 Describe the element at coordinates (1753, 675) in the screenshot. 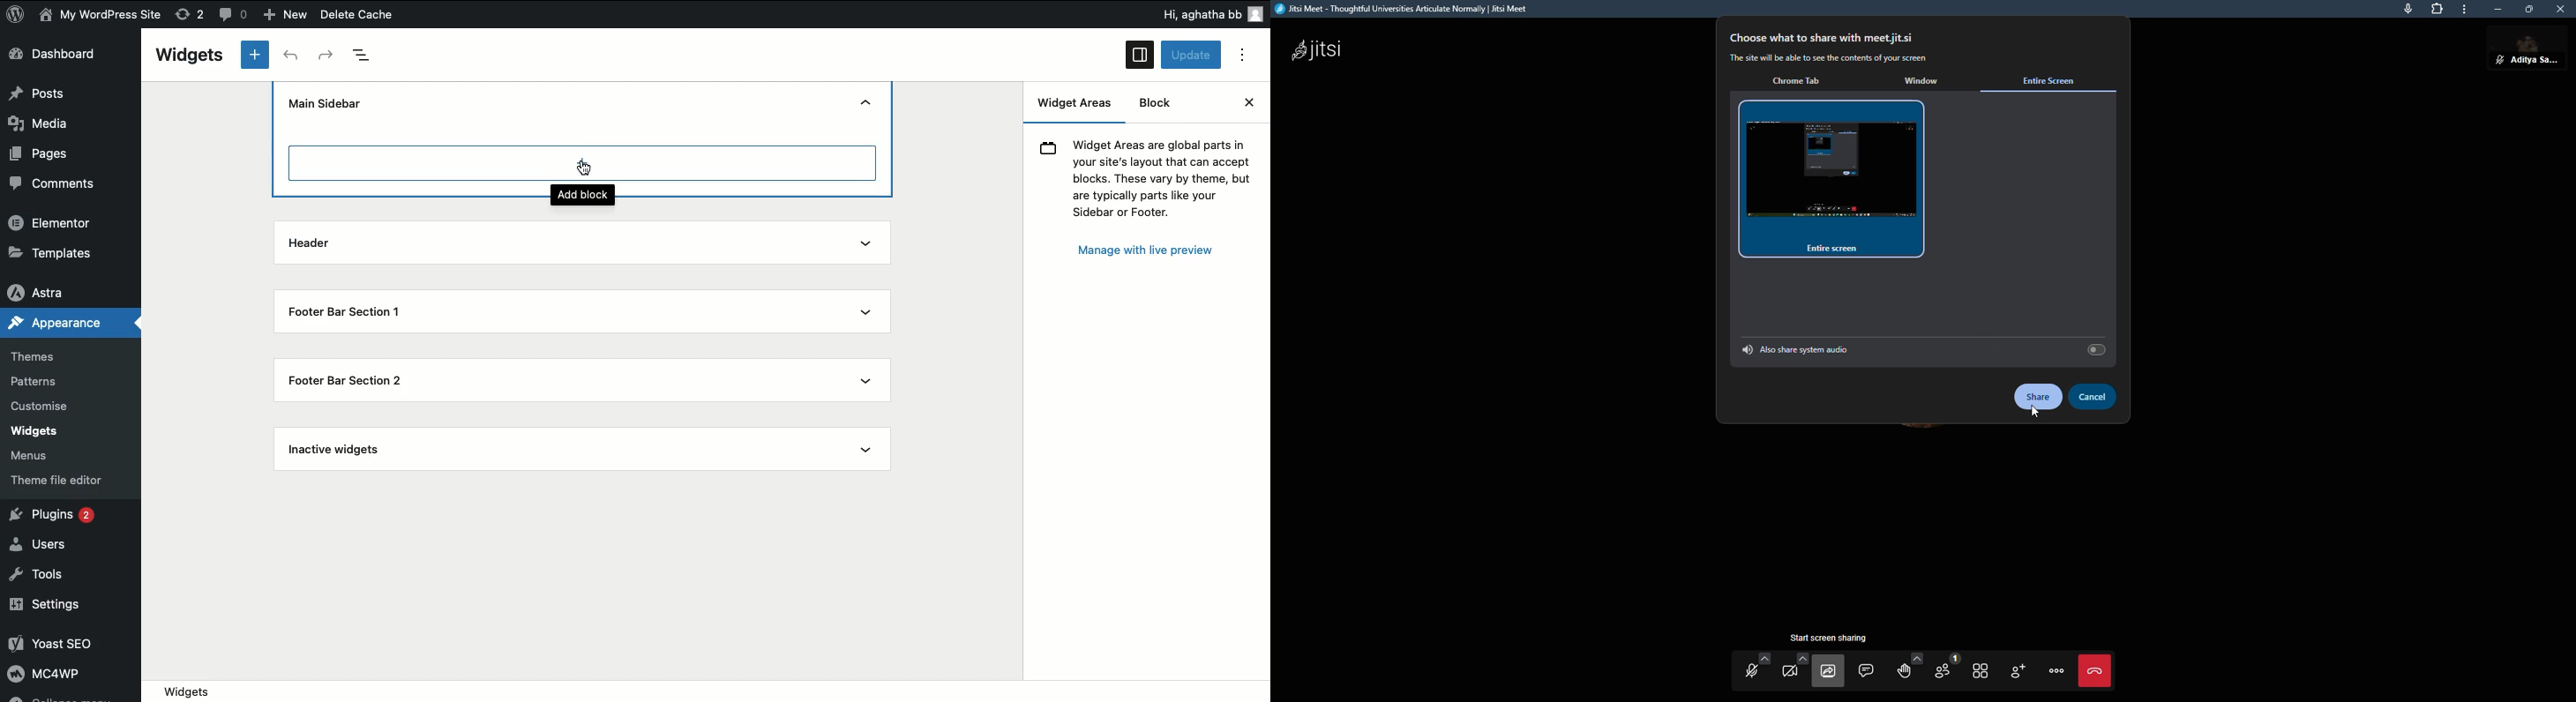

I see `start mic` at that location.